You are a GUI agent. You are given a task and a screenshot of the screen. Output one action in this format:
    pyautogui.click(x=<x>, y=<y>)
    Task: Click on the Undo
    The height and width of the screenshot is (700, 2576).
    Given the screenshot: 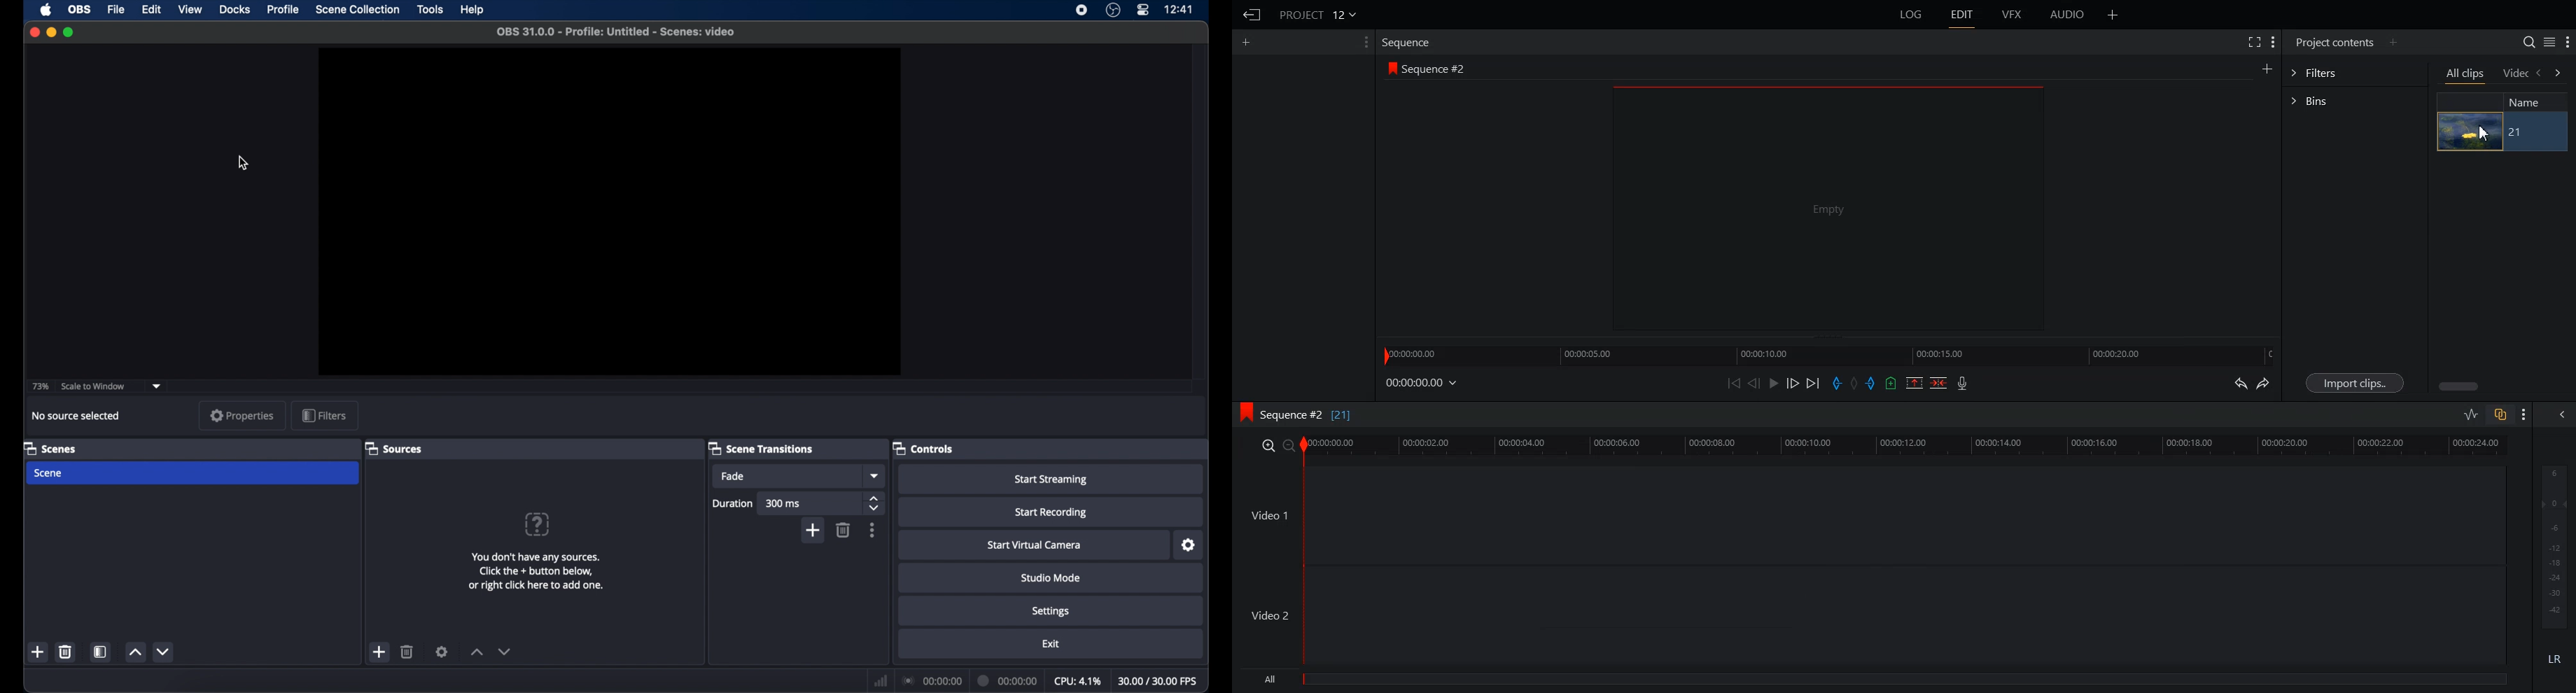 What is the action you would take?
    pyautogui.click(x=2240, y=383)
    